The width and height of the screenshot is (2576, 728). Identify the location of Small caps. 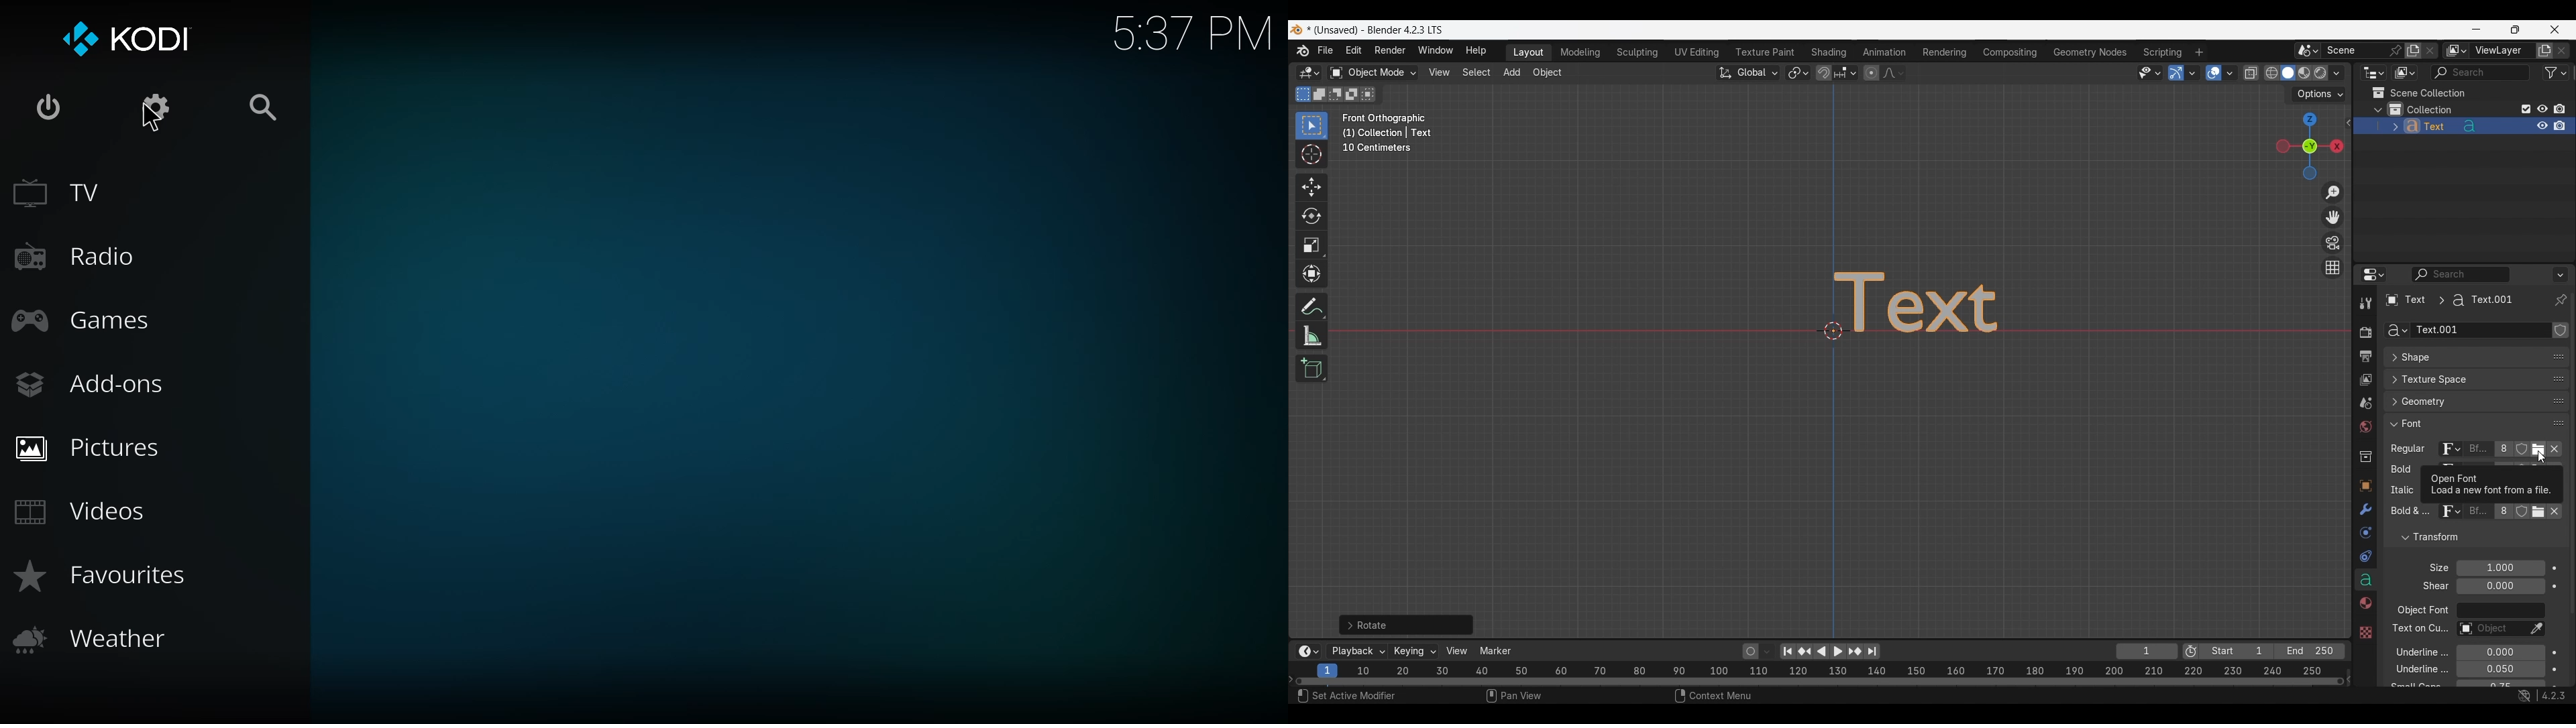
(2500, 684).